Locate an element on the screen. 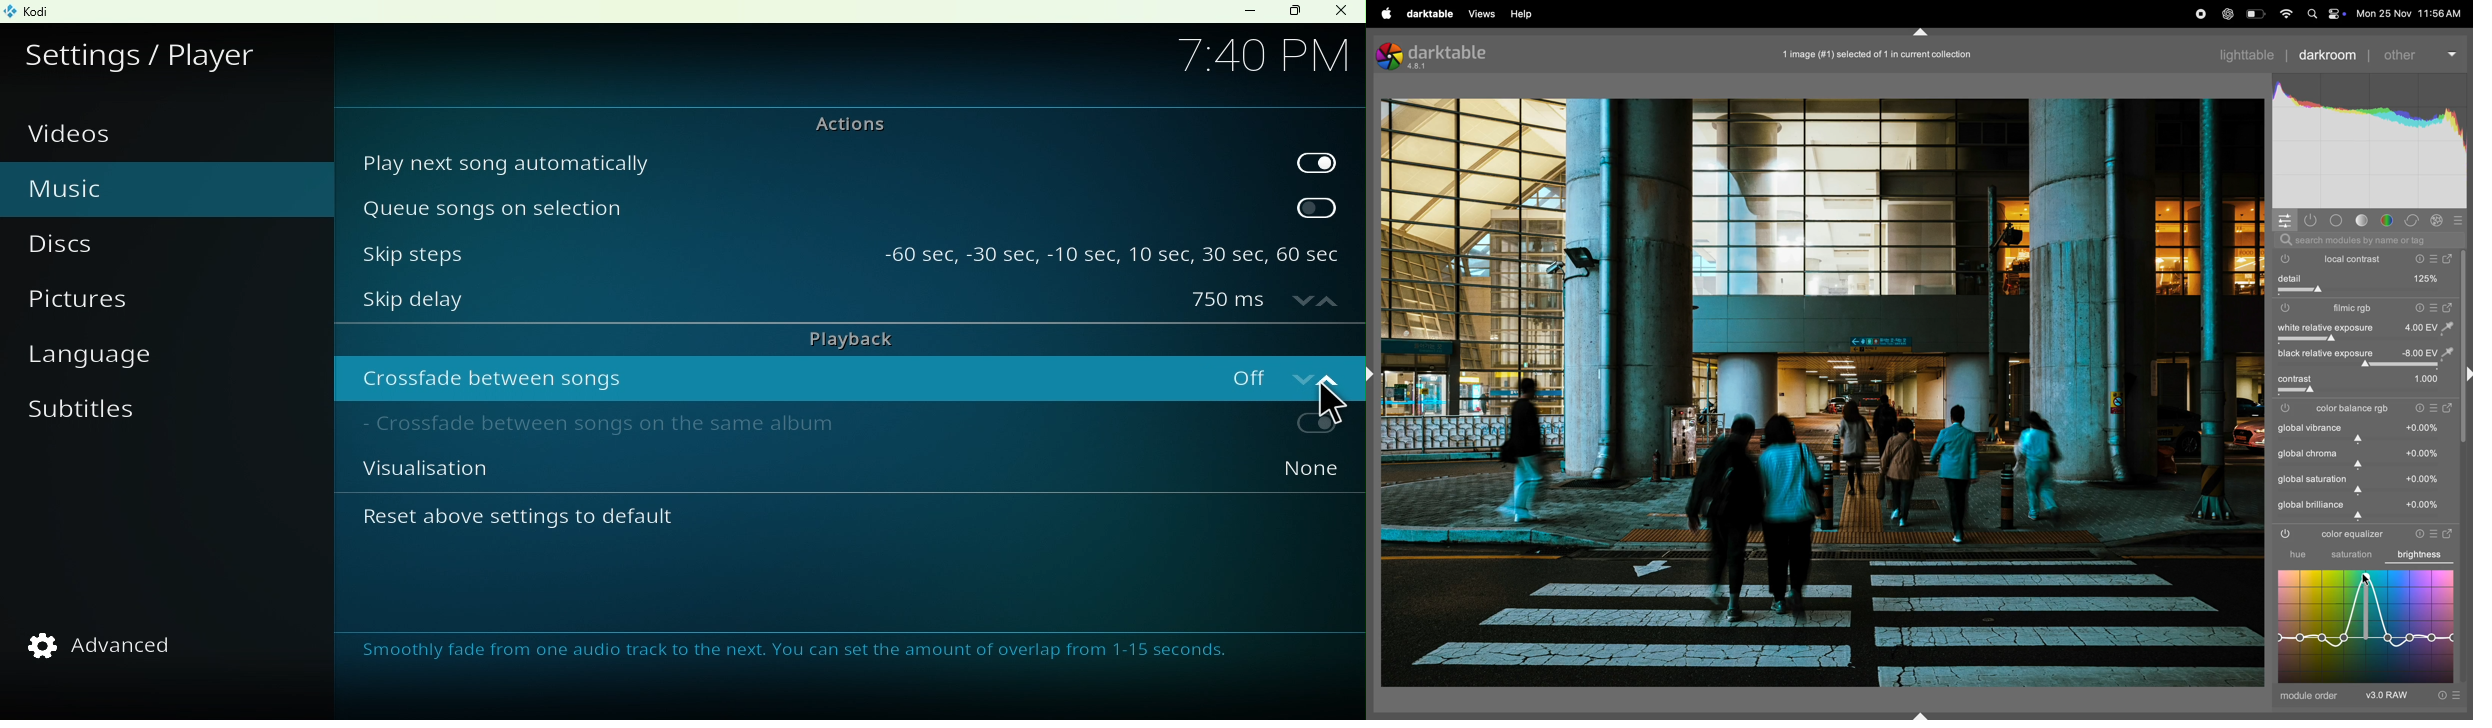  filmic rgb switch off is located at coordinates (2286, 308).